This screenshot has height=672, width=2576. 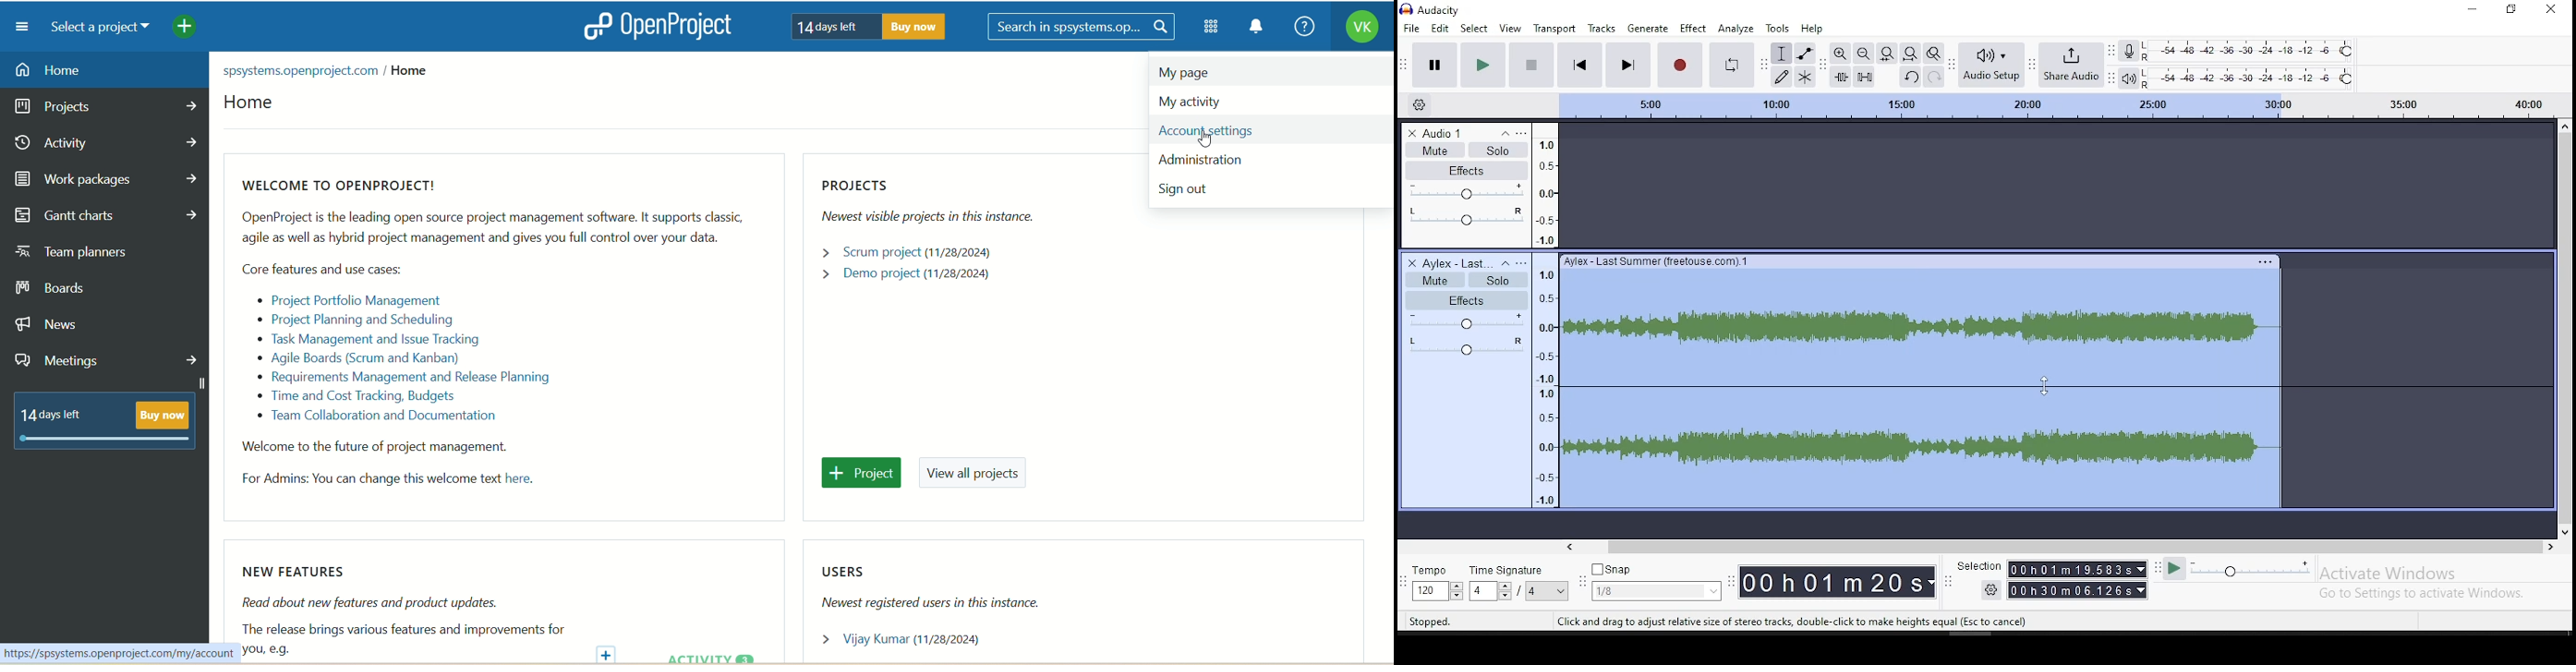 What do you see at coordinates (1933, 77) in the screenshot?
I see `redo` at bounding box center [1933, 77].